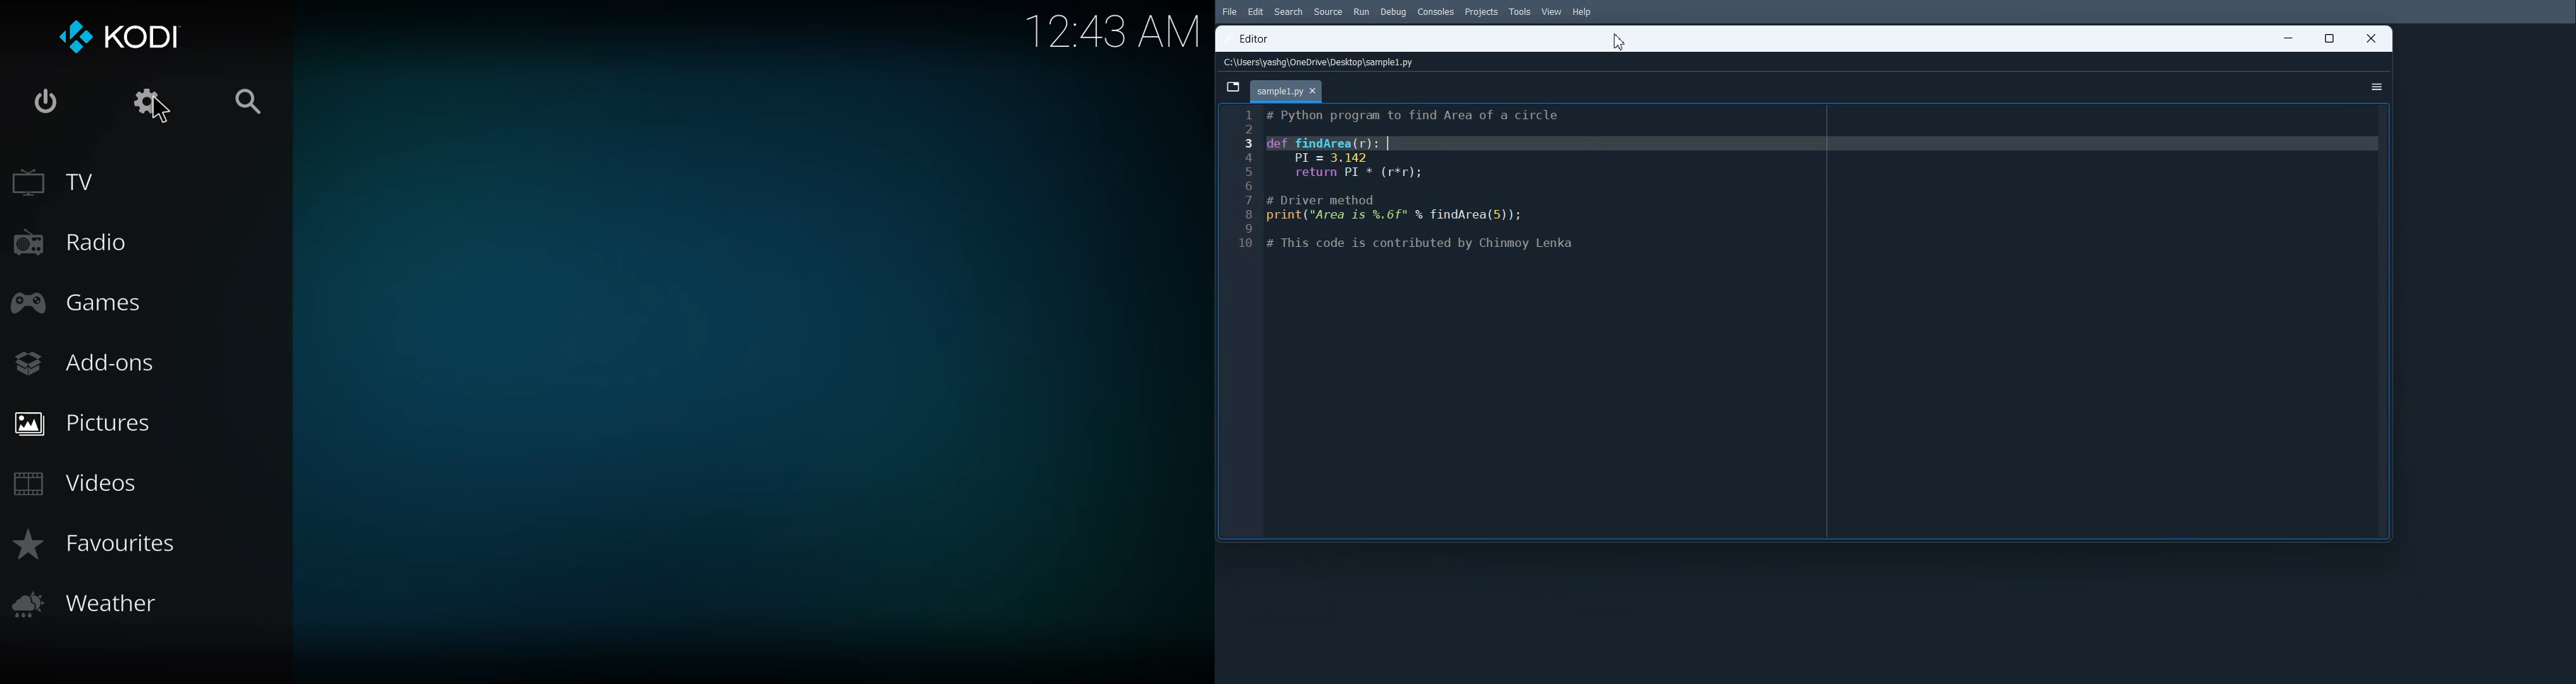 The height and width of the screenshot is (700, 2576). I want to click on Edit, so click(1255, 12).